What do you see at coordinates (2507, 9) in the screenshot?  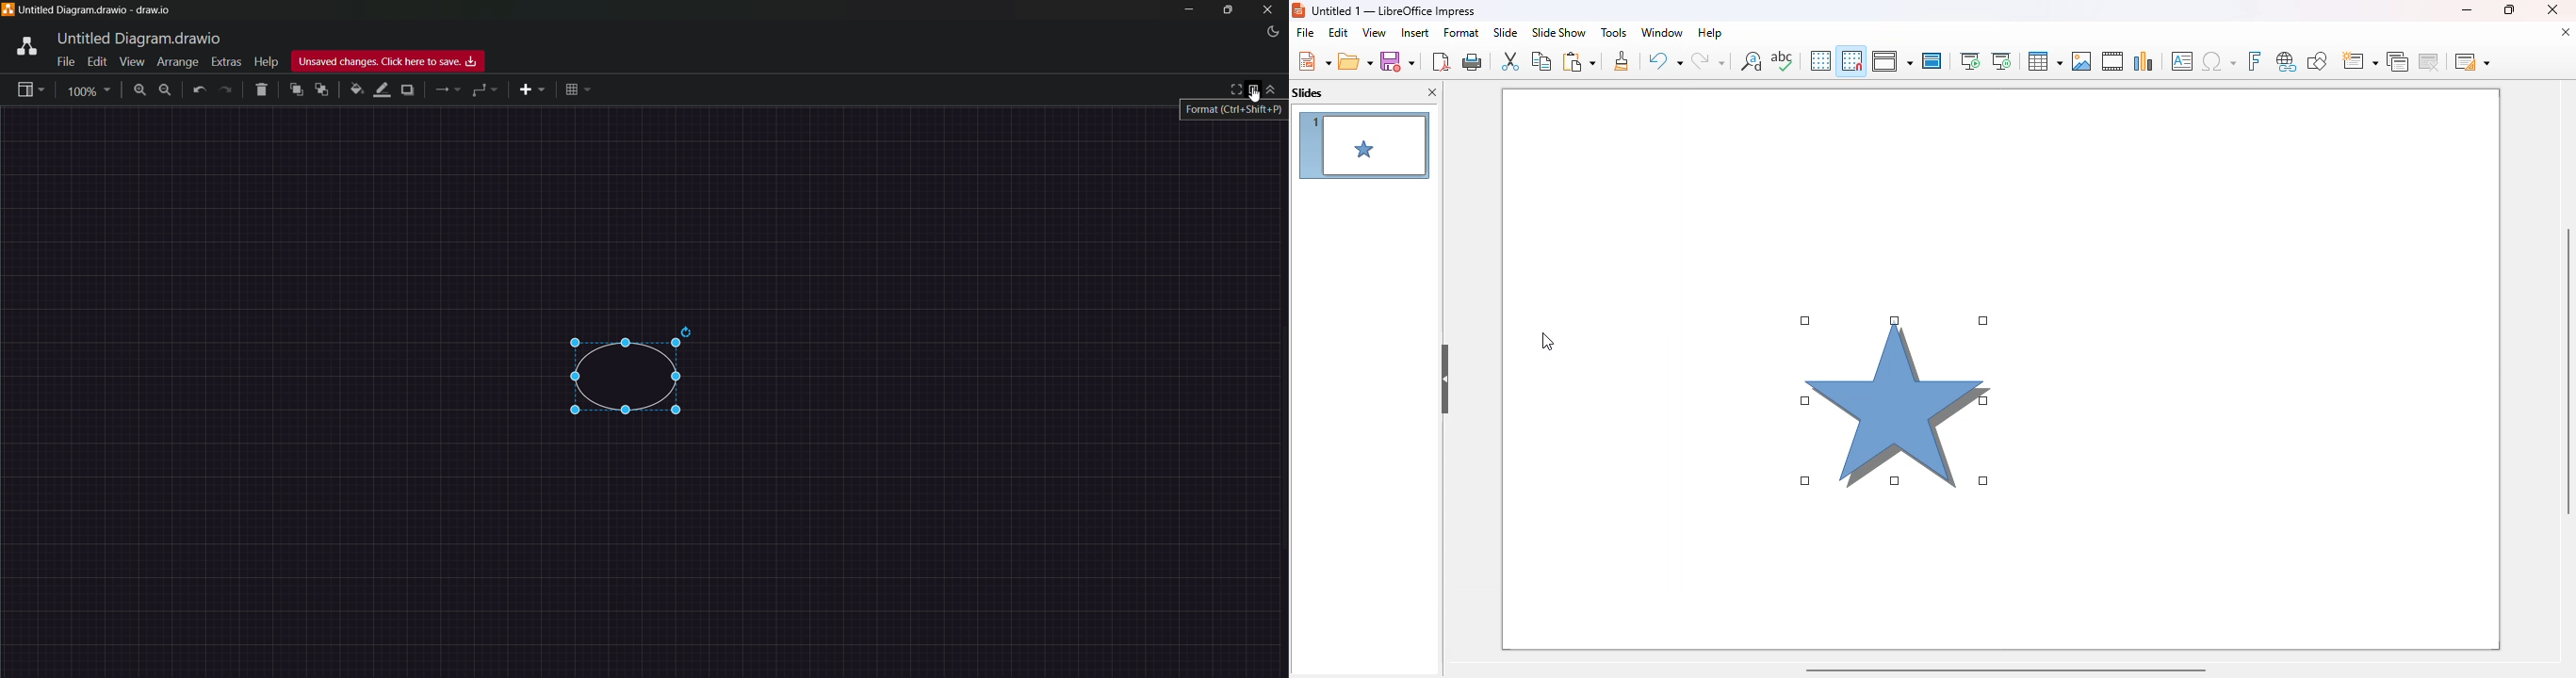 I see `maximize` at bounding box center [2507, 9].